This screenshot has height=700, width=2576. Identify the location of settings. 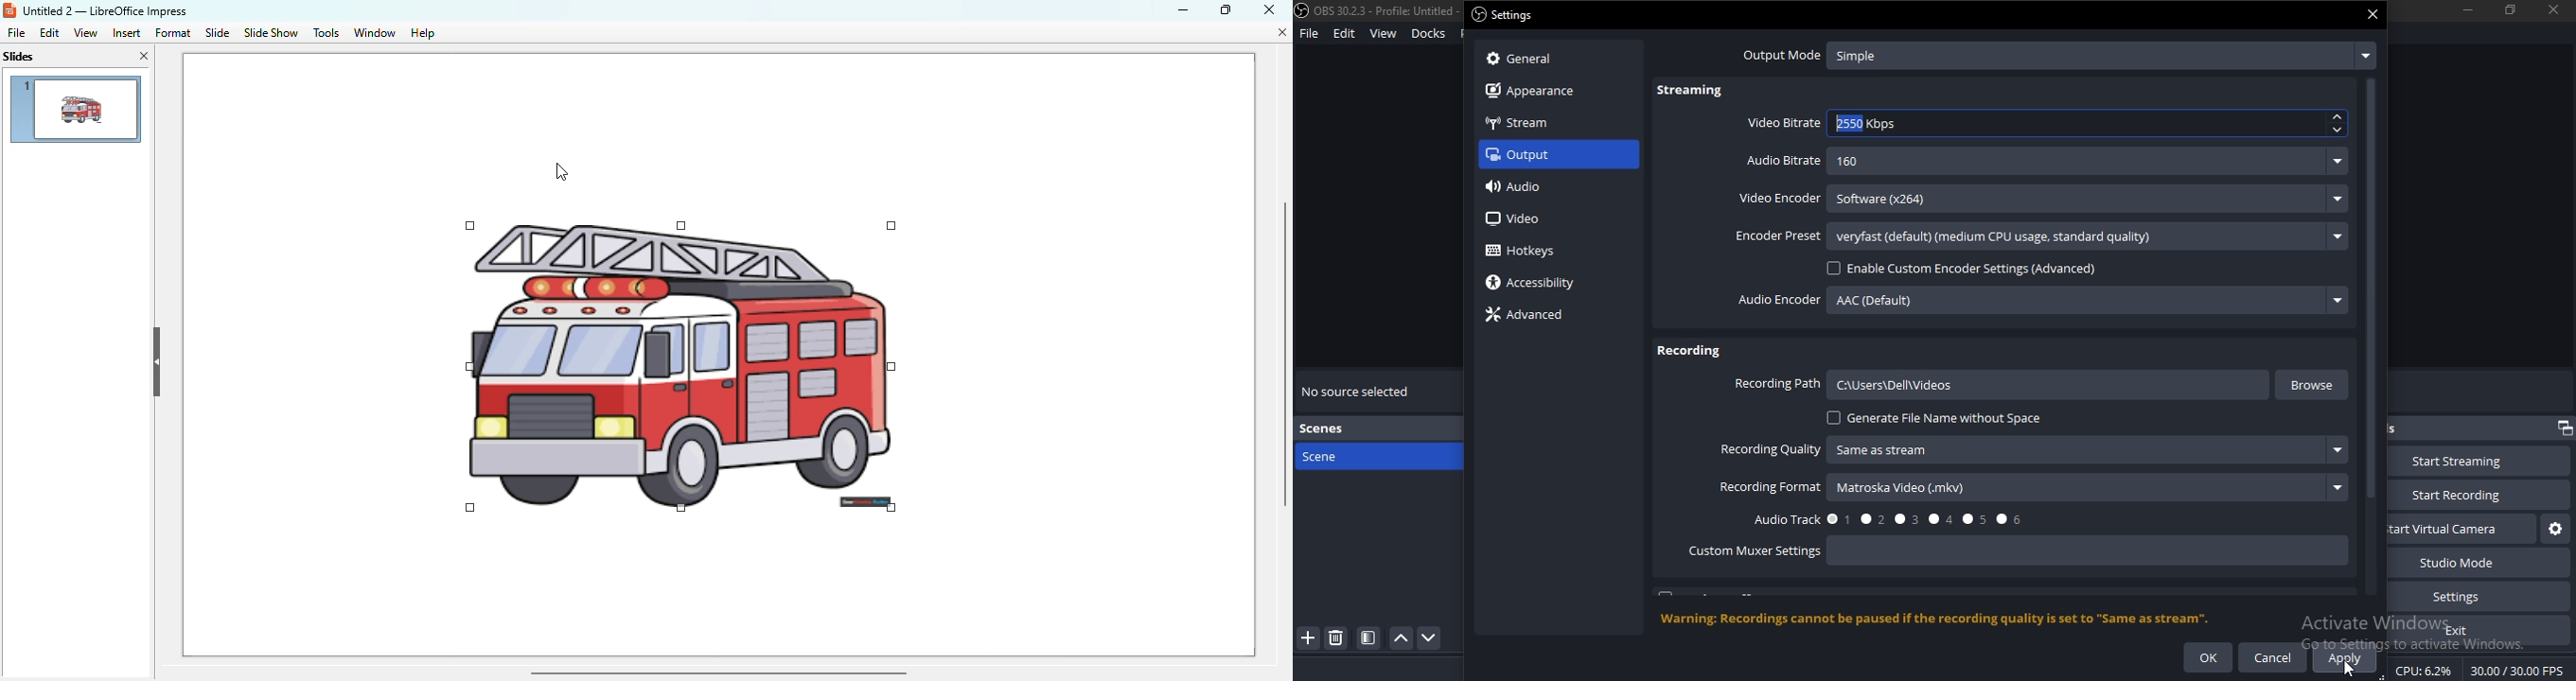
(2471, 595).